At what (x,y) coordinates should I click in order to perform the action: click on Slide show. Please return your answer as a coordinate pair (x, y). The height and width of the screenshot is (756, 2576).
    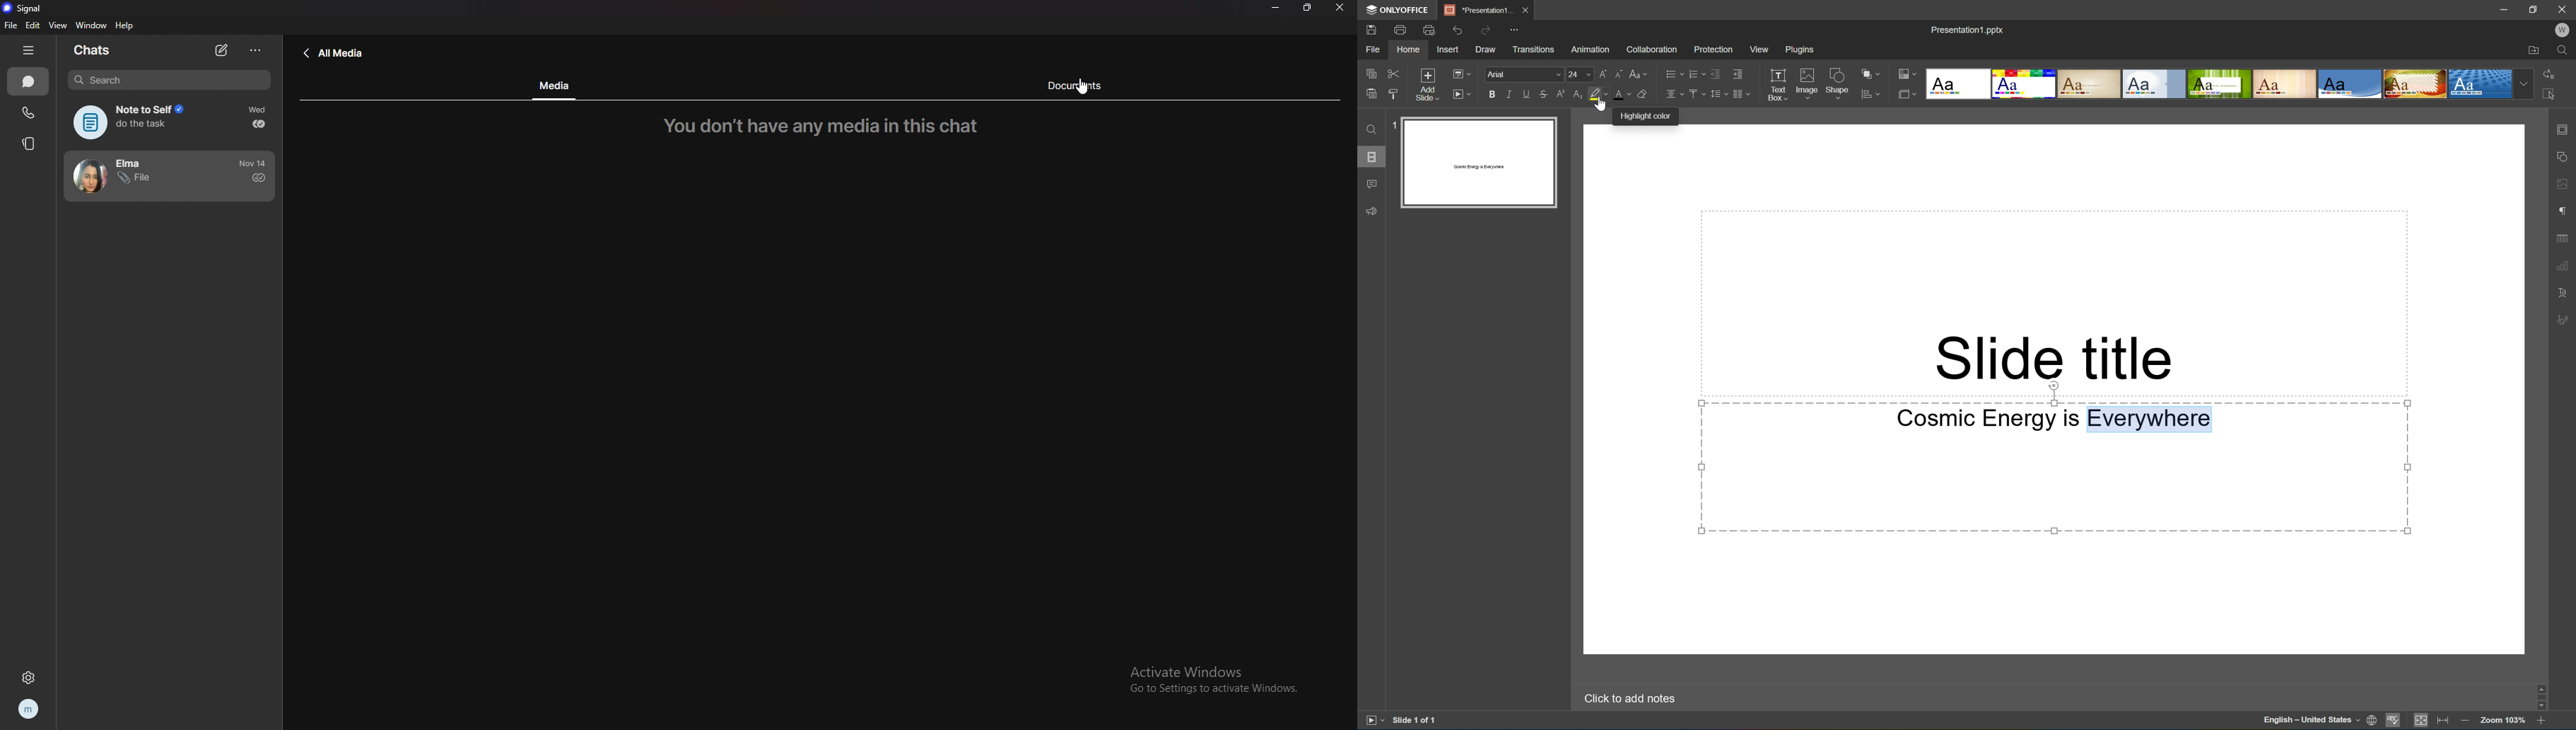
    Looking at the image, I should click on (1373, 722).